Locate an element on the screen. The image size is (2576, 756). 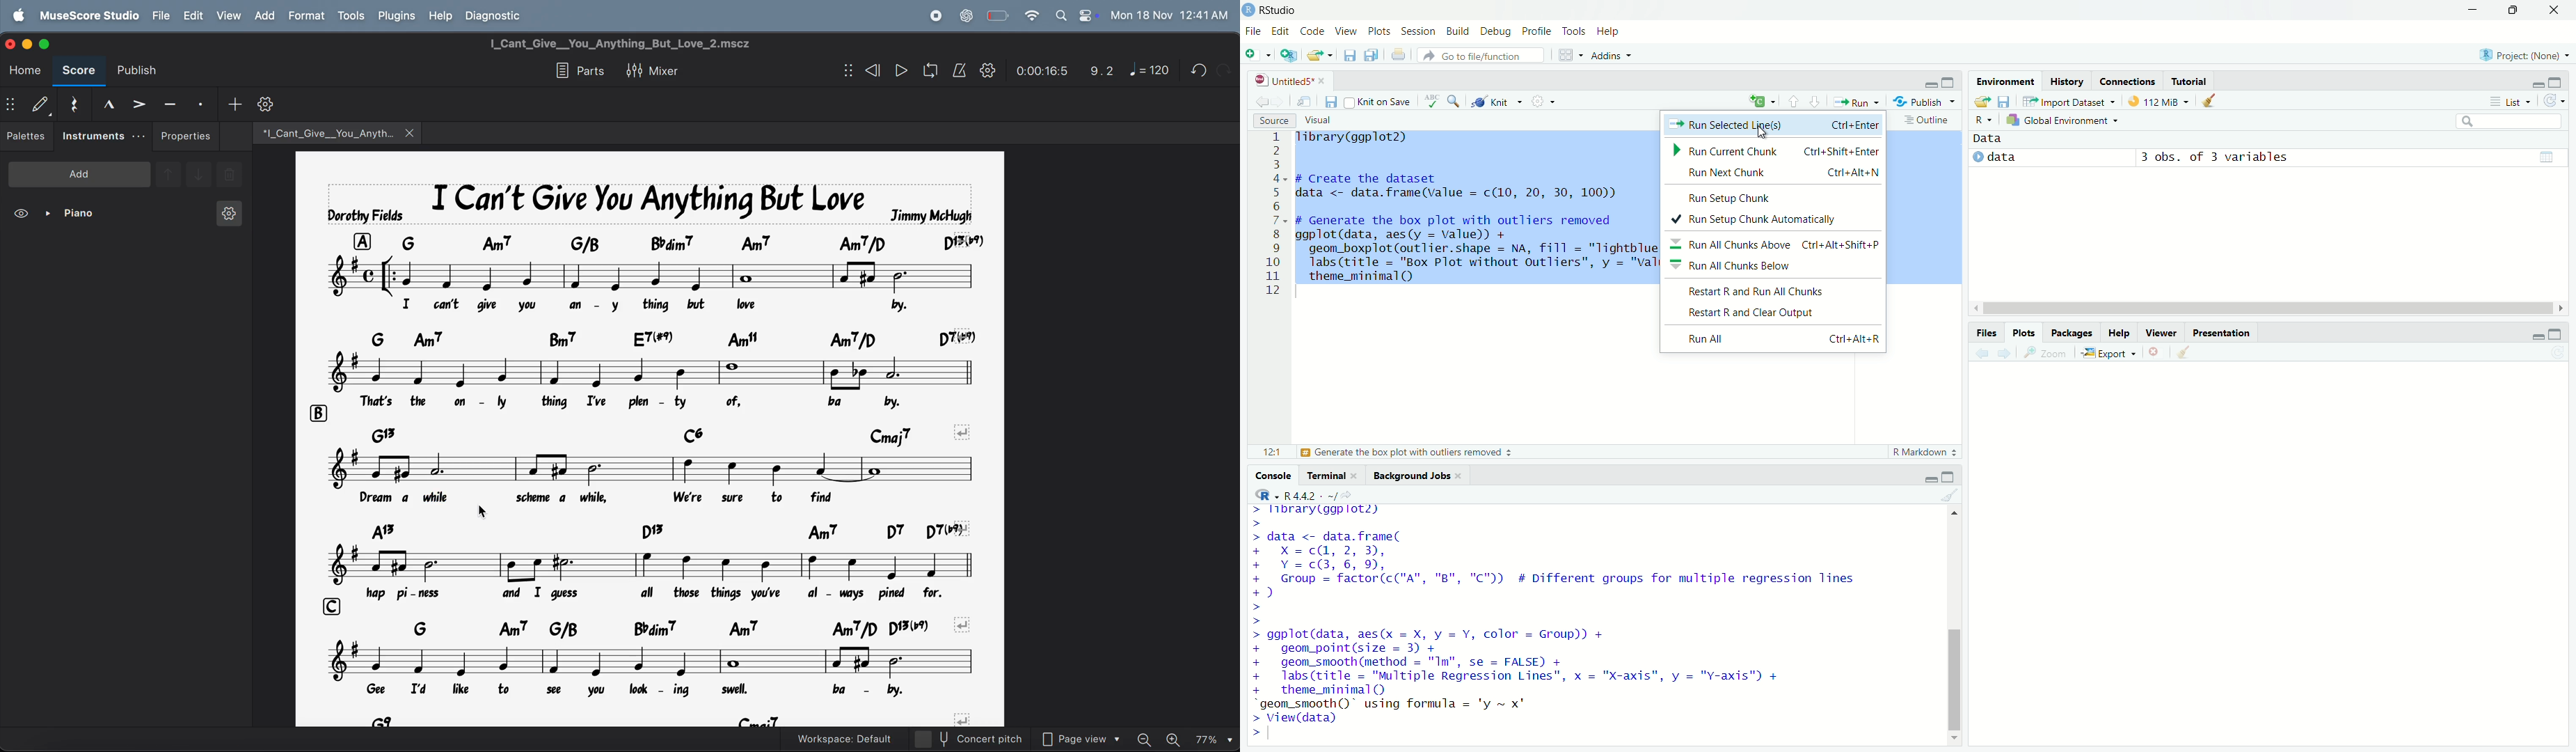
Tutorial is located at coordinates (2191, 79).